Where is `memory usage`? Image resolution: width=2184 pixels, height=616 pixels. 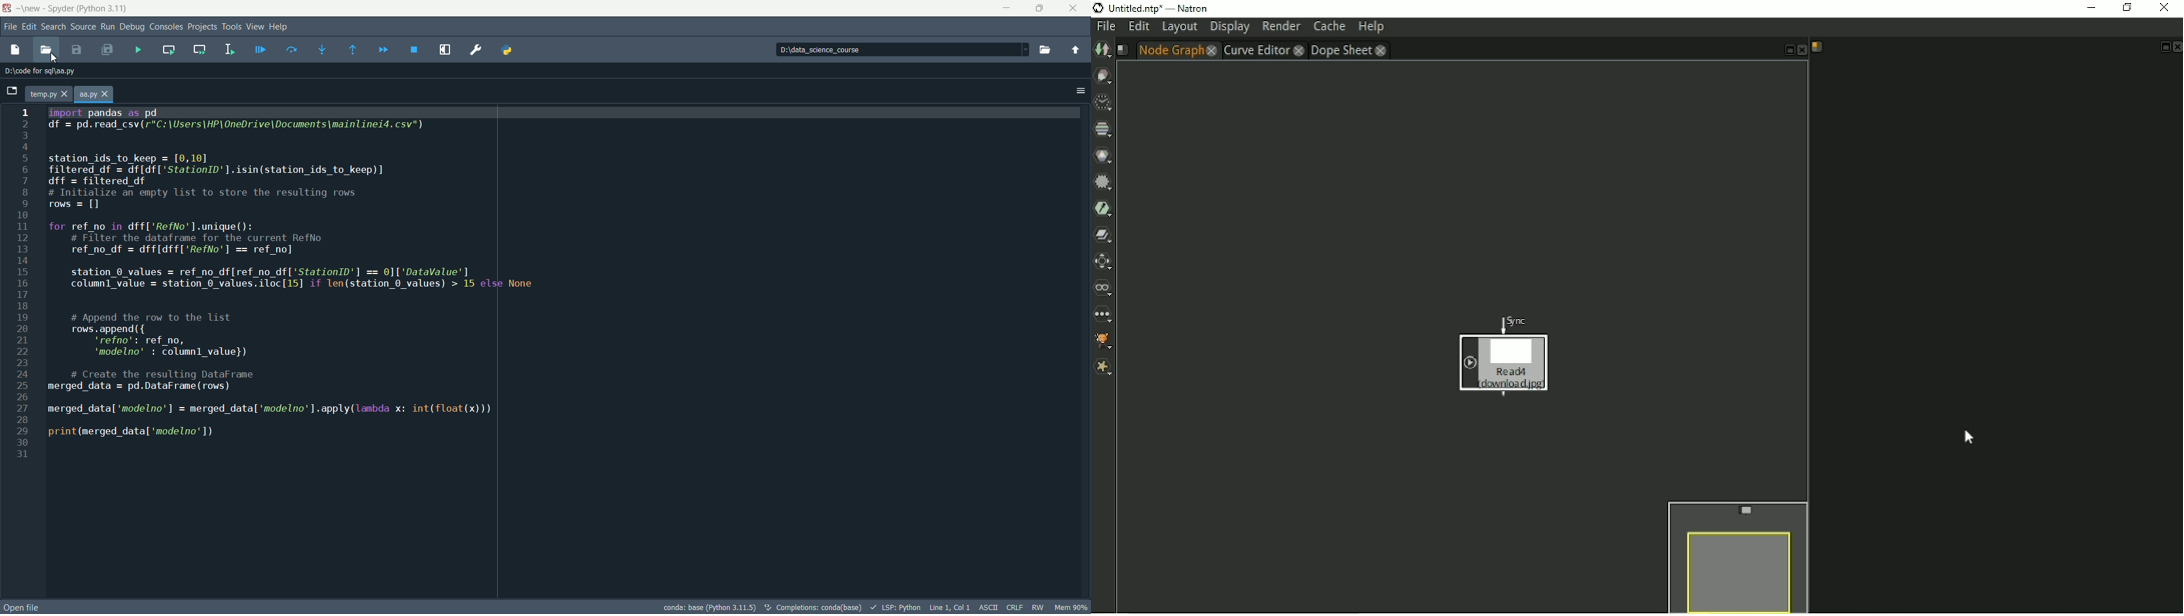
memory usage is located at coordinates (1071, 607).